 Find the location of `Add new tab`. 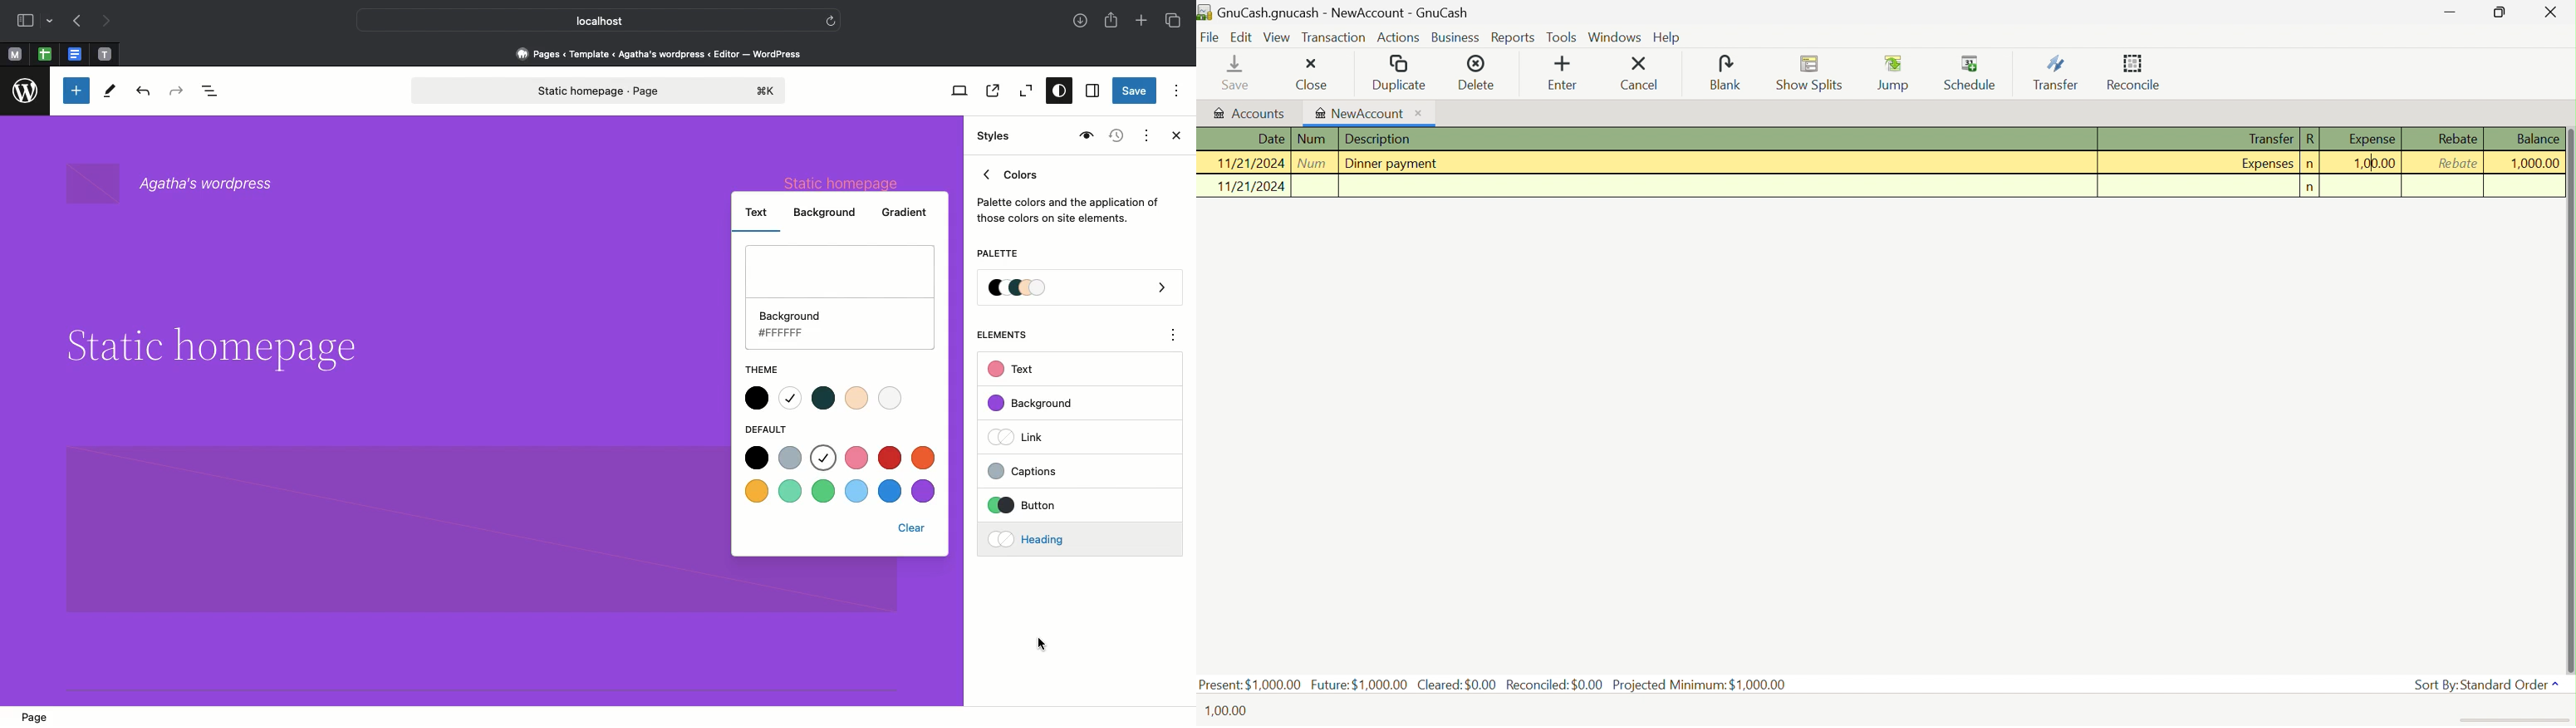

Add new tab is located at coordinates (1143, 22).